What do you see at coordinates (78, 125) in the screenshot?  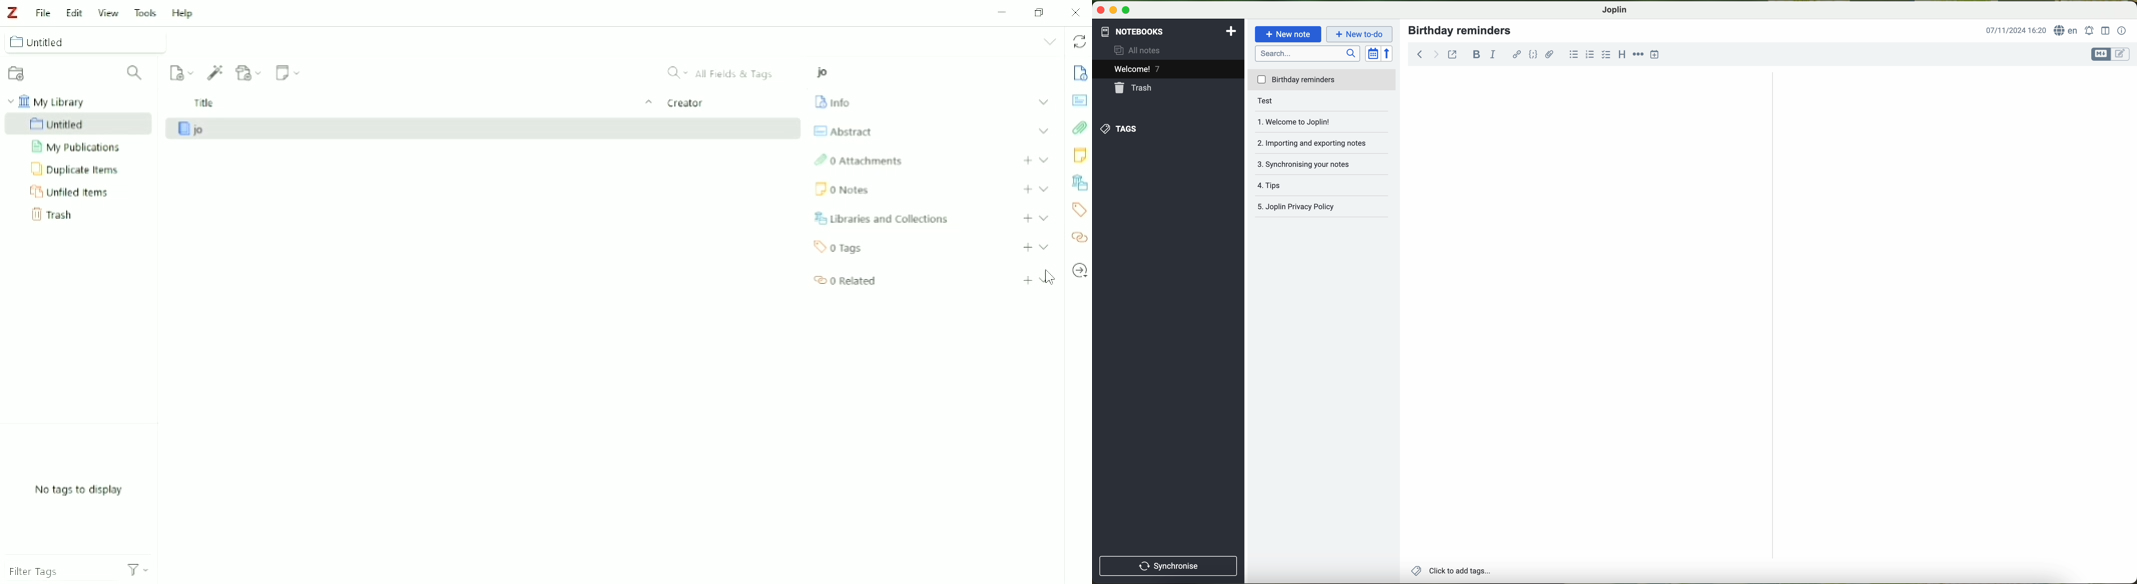 I see `Untitled Collection` at bounding box center [78, 125].